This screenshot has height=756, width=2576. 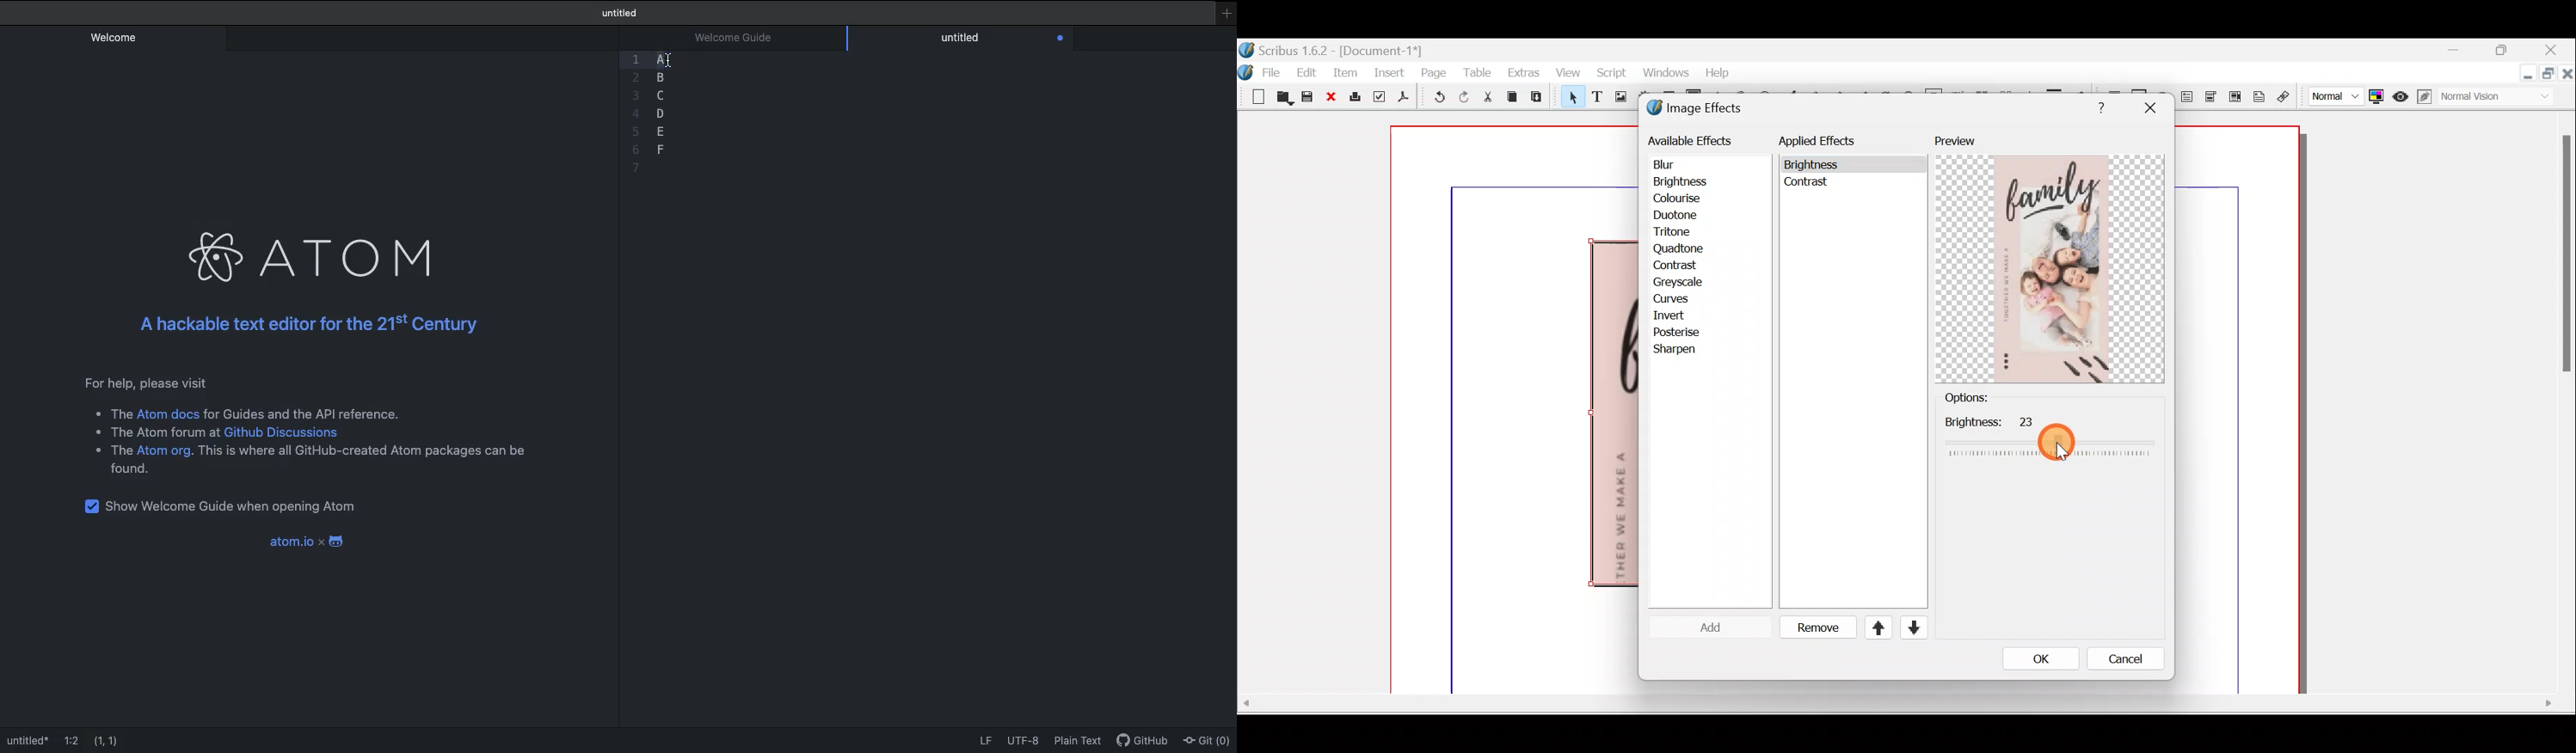 What do you see at coordinates (1684, 199) in the screenshot?
I see `Colourise` at bounding box center [1684, 199].